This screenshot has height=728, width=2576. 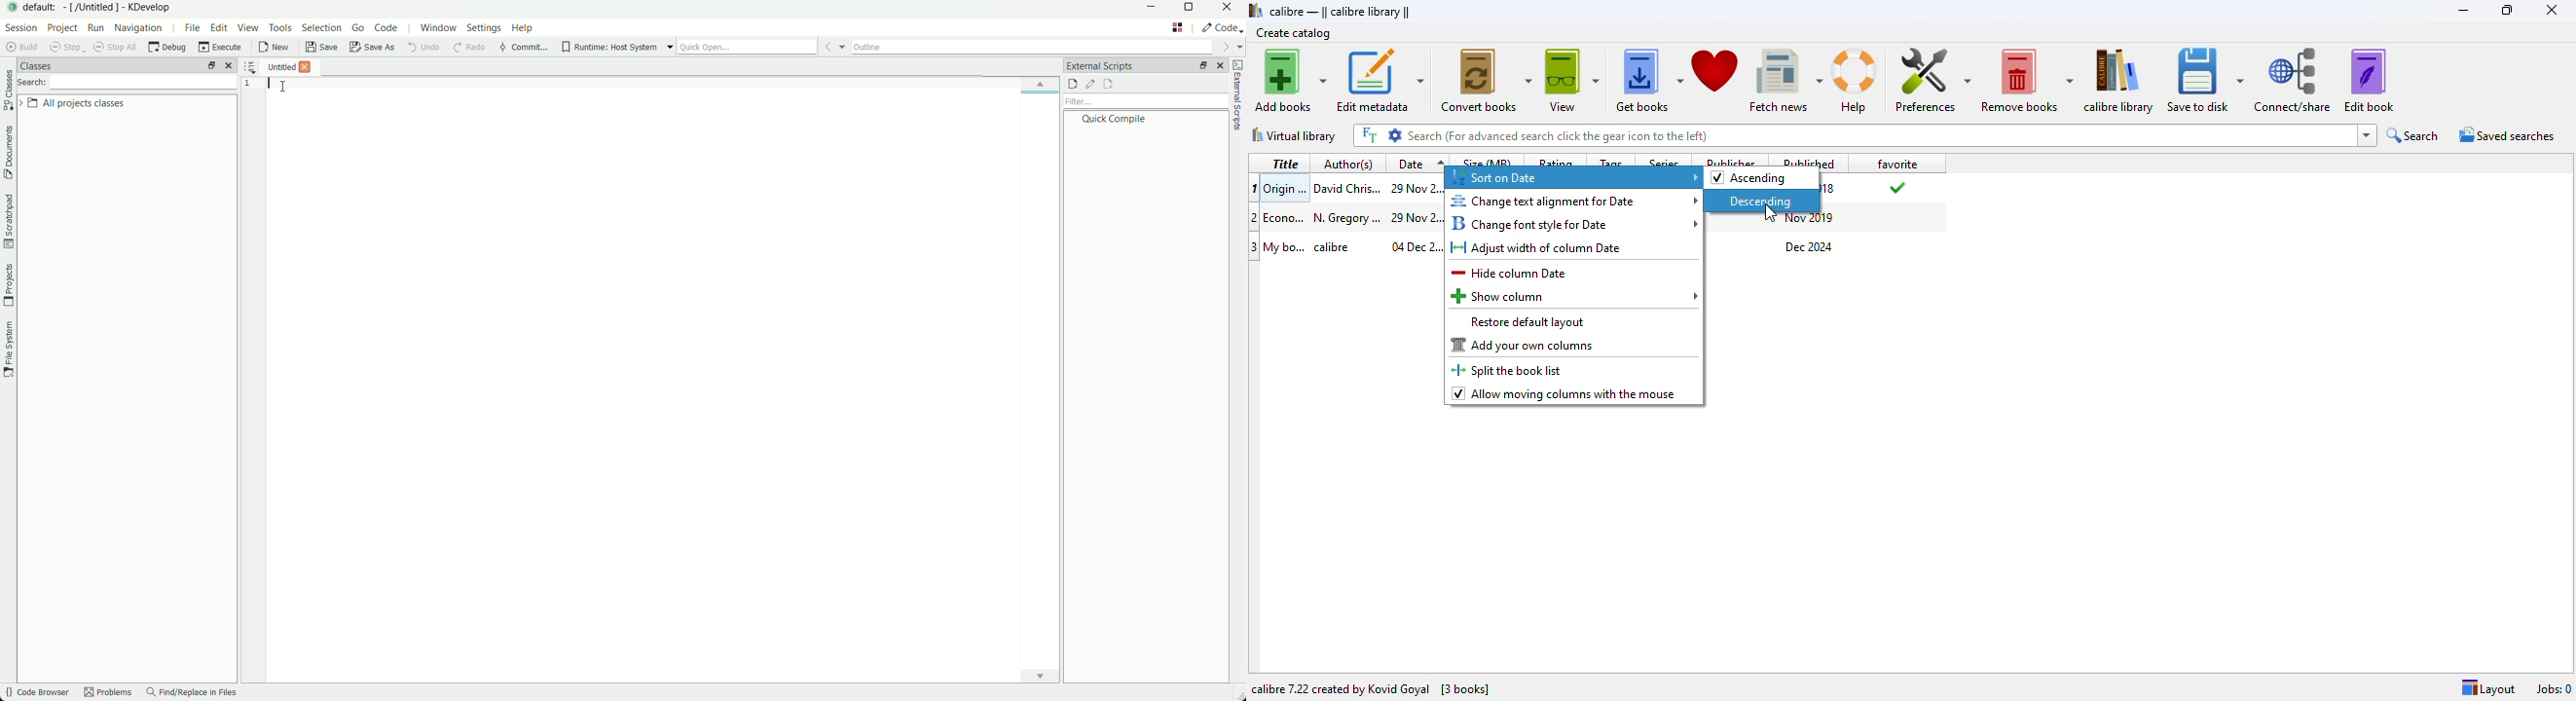 I want to click on save to disk, so click(x=2203, y=80).